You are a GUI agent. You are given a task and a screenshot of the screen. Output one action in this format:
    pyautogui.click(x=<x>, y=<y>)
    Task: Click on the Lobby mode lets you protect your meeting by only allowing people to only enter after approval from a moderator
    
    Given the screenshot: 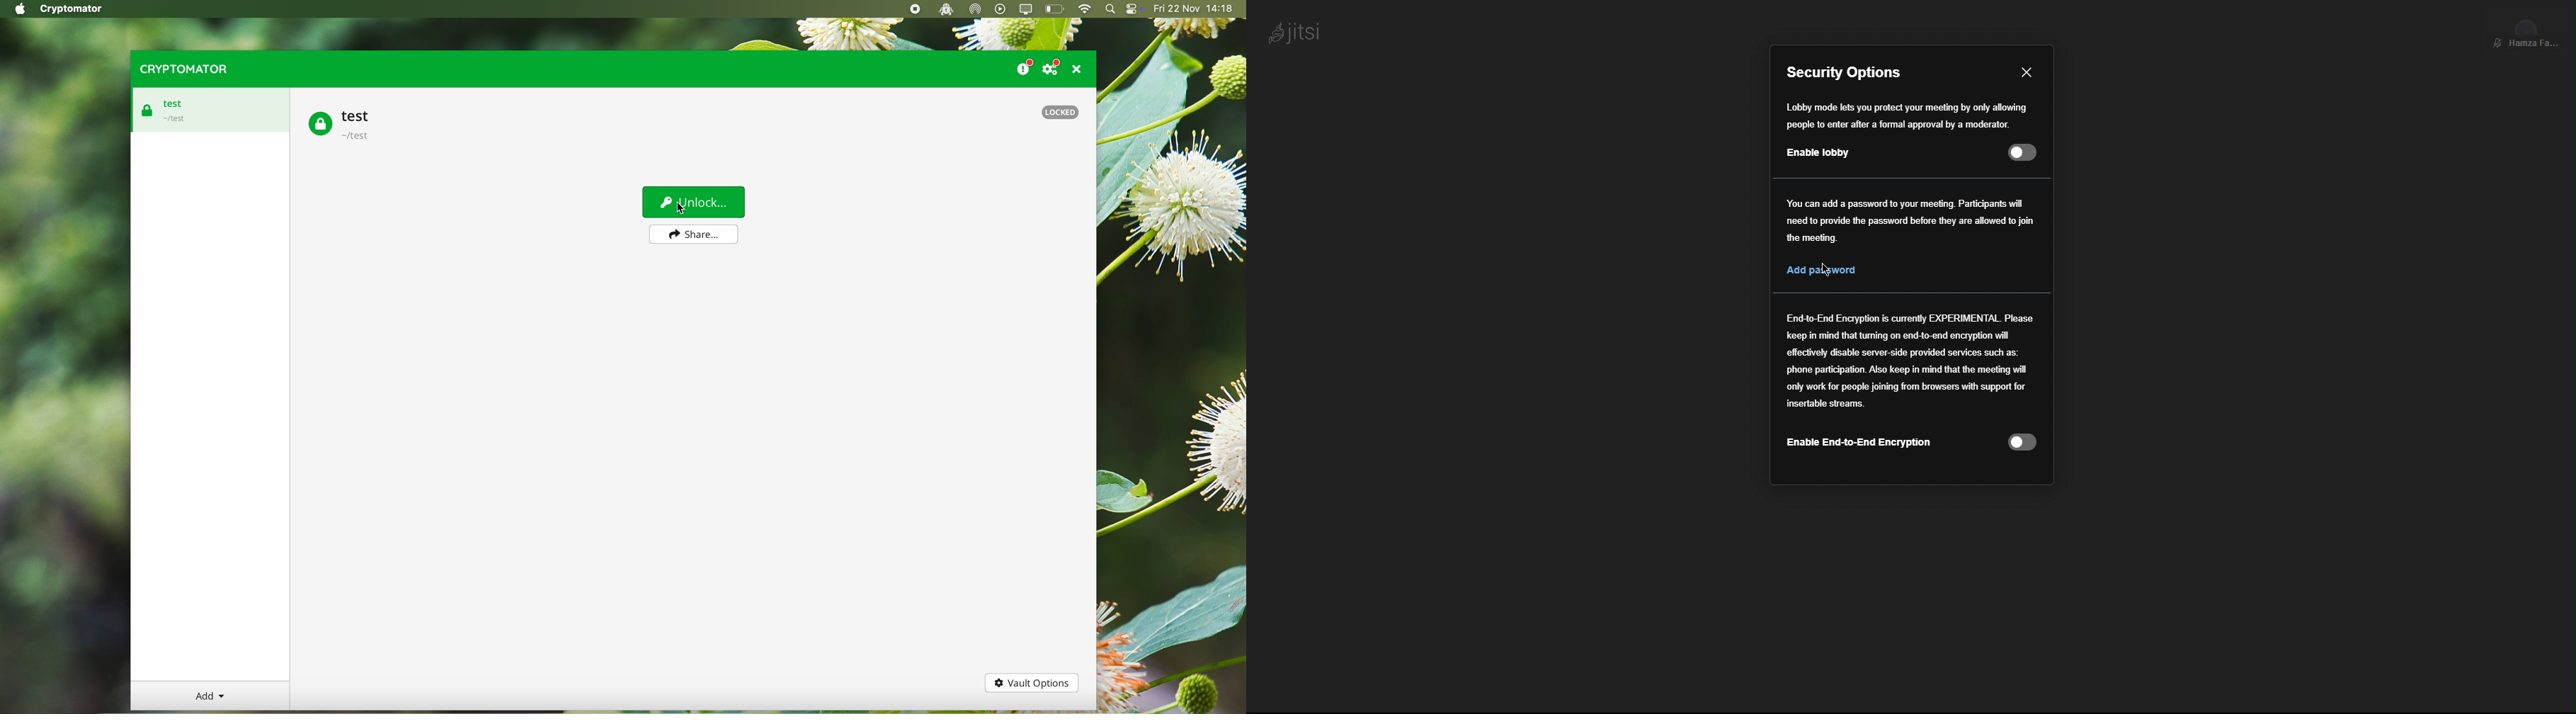 What is the action you would take?
    pyautogui.click(x=1908, y=116)
    